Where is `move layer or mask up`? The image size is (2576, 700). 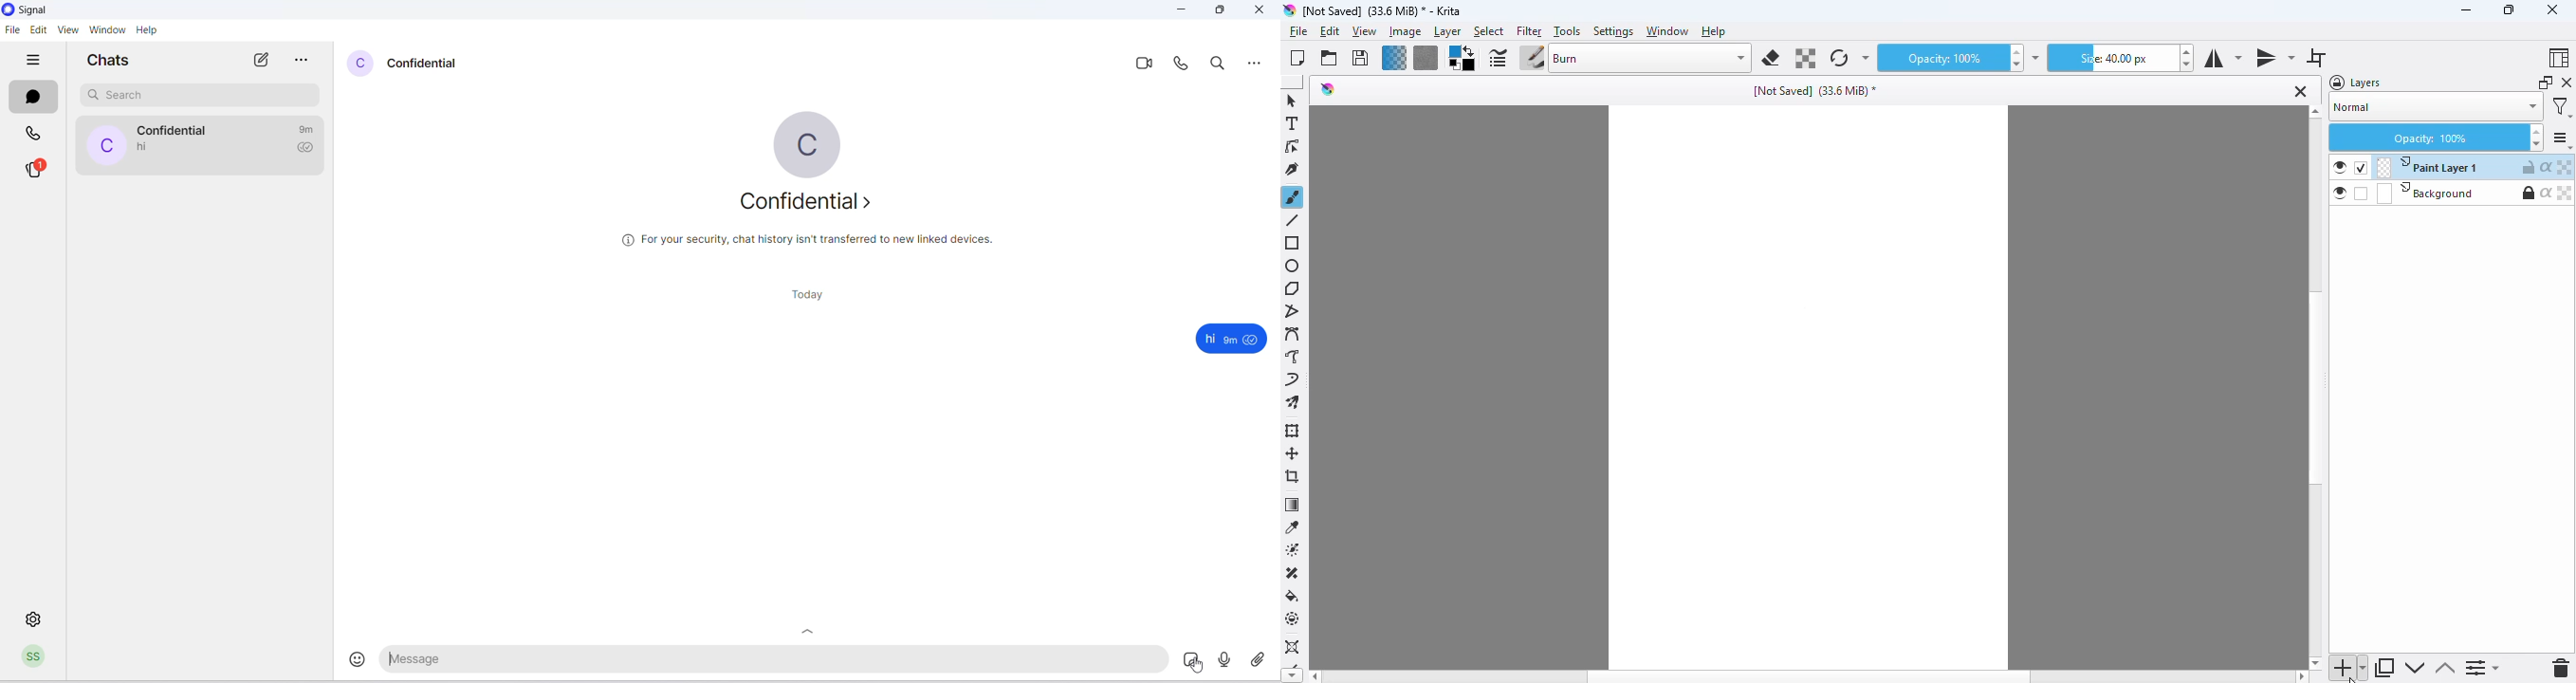
move layer or mask up is located at coordinates (2445, 669).